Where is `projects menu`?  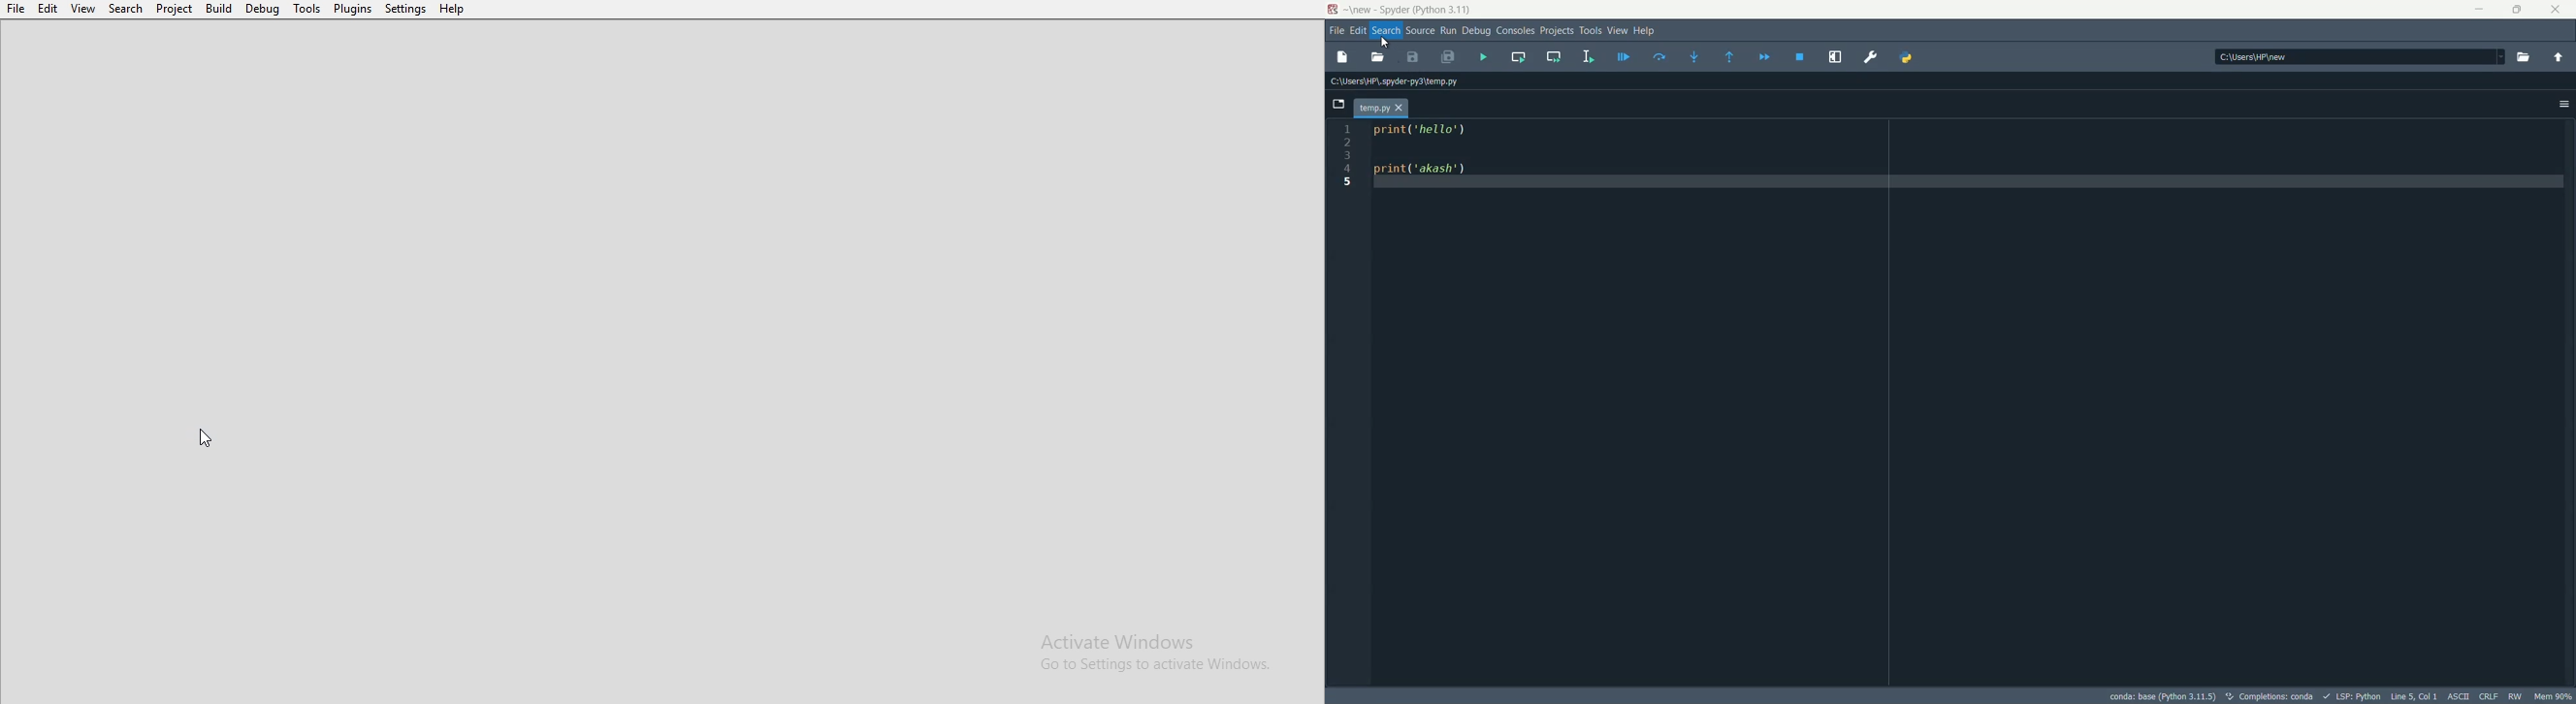
projects menu is located at coordinates (1555, 29).